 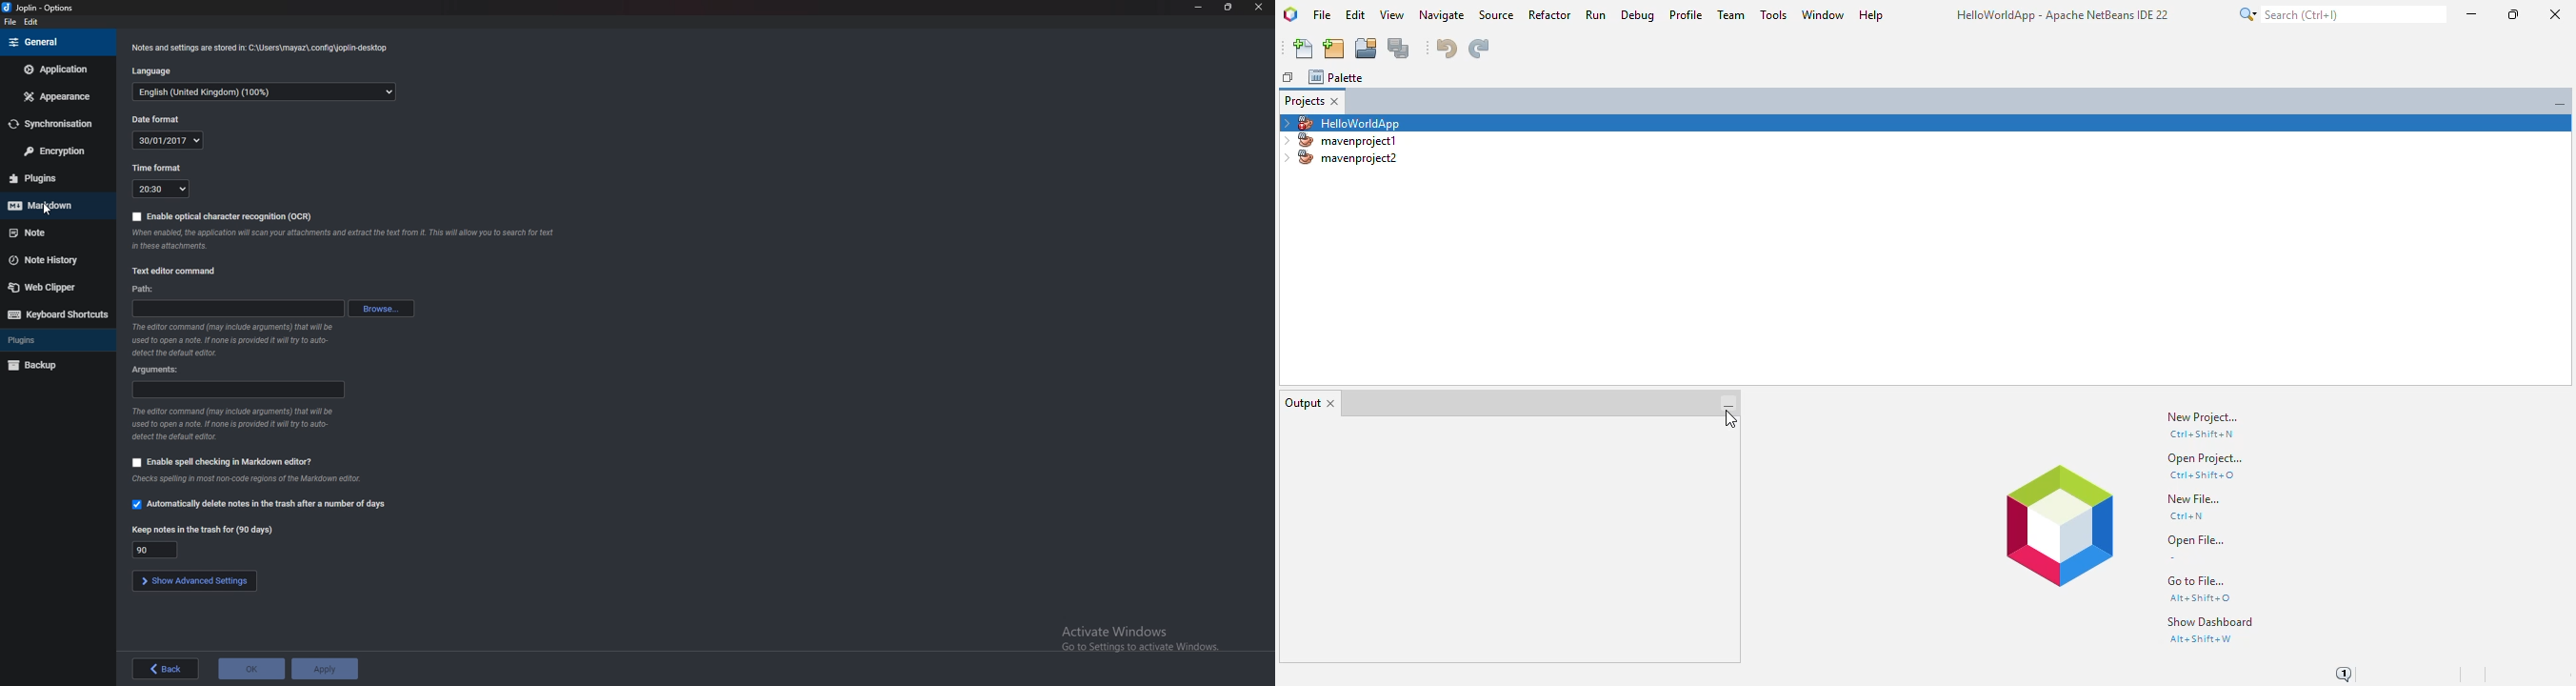 I want to click on Keep nose in trash for 90 days, so click(x=155, y=550).